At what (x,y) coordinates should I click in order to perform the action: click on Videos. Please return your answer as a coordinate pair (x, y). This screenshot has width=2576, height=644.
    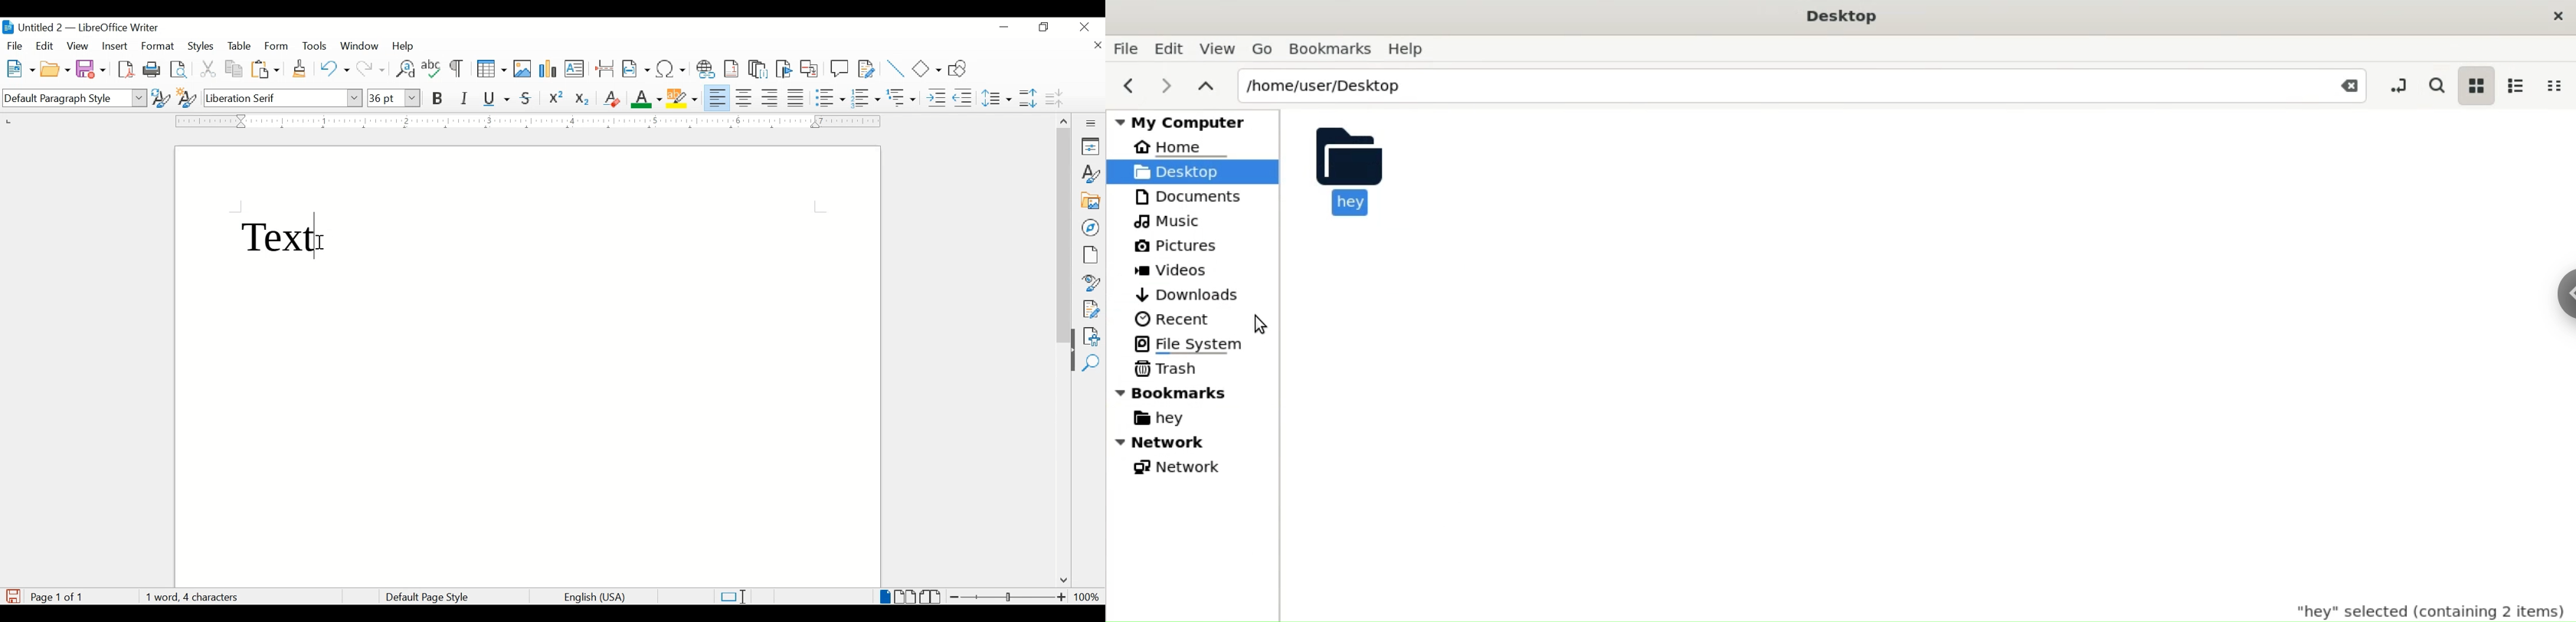
    Looking at the image, I should click on (1172, 271).